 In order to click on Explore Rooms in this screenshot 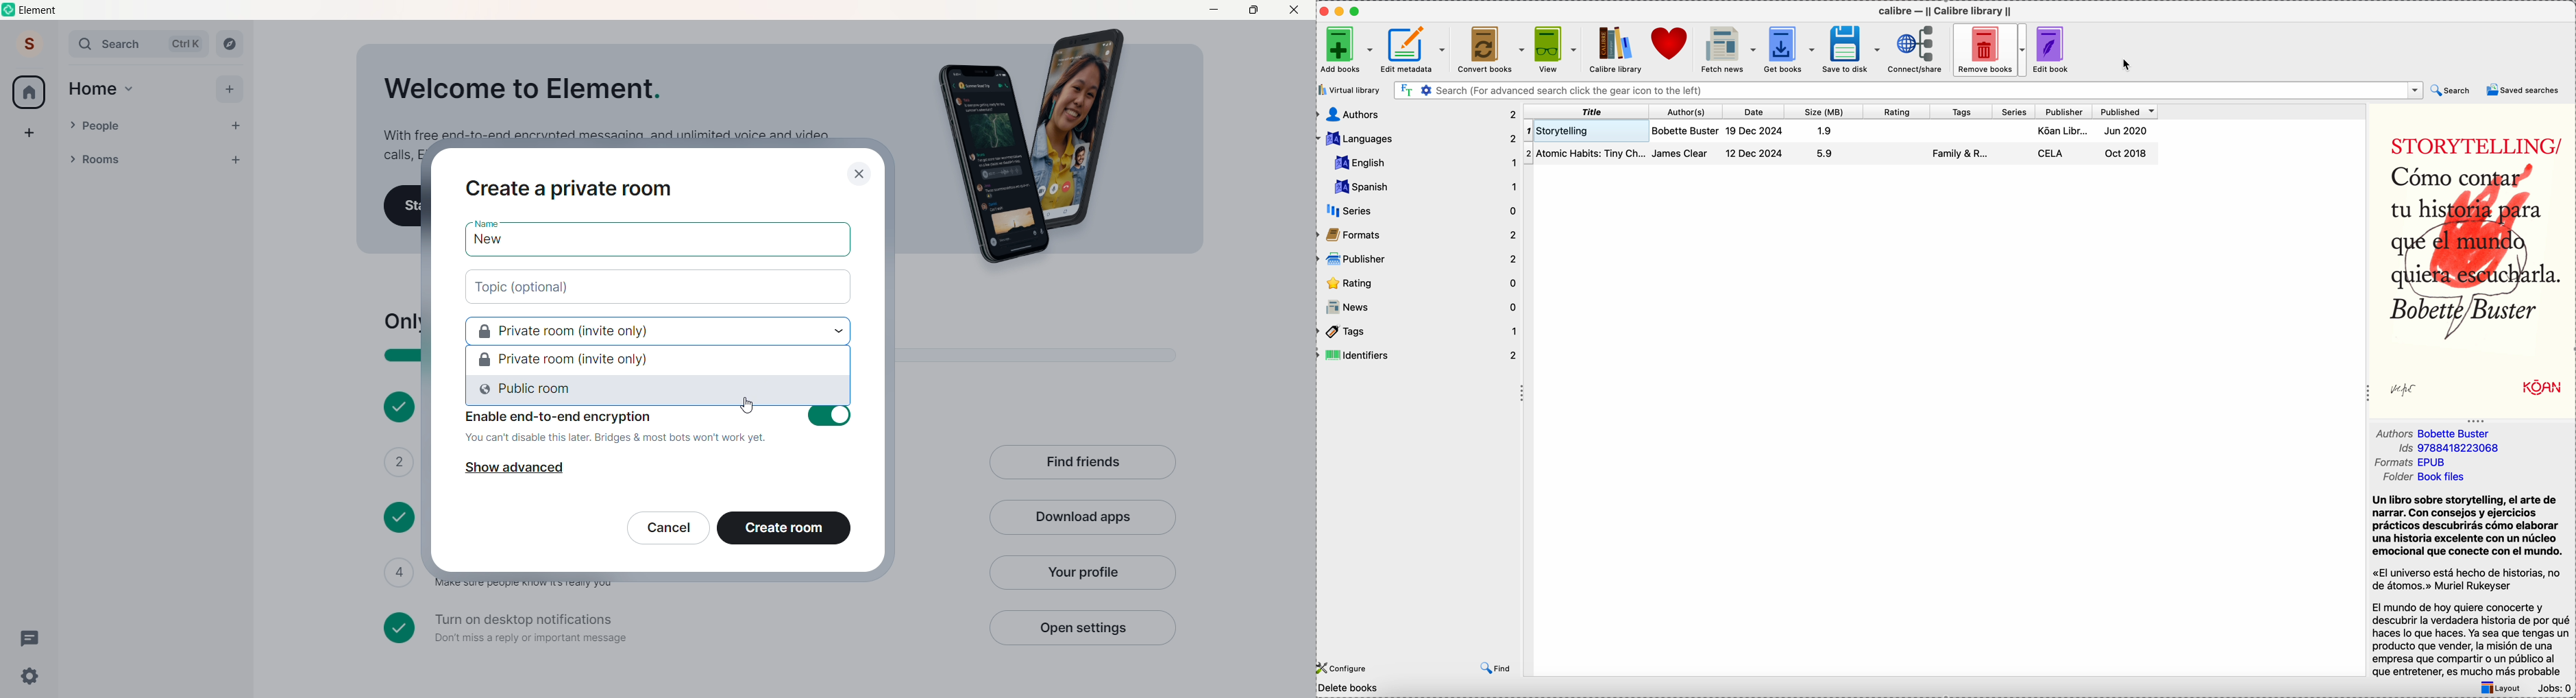, I will do `click(230, 44)`.